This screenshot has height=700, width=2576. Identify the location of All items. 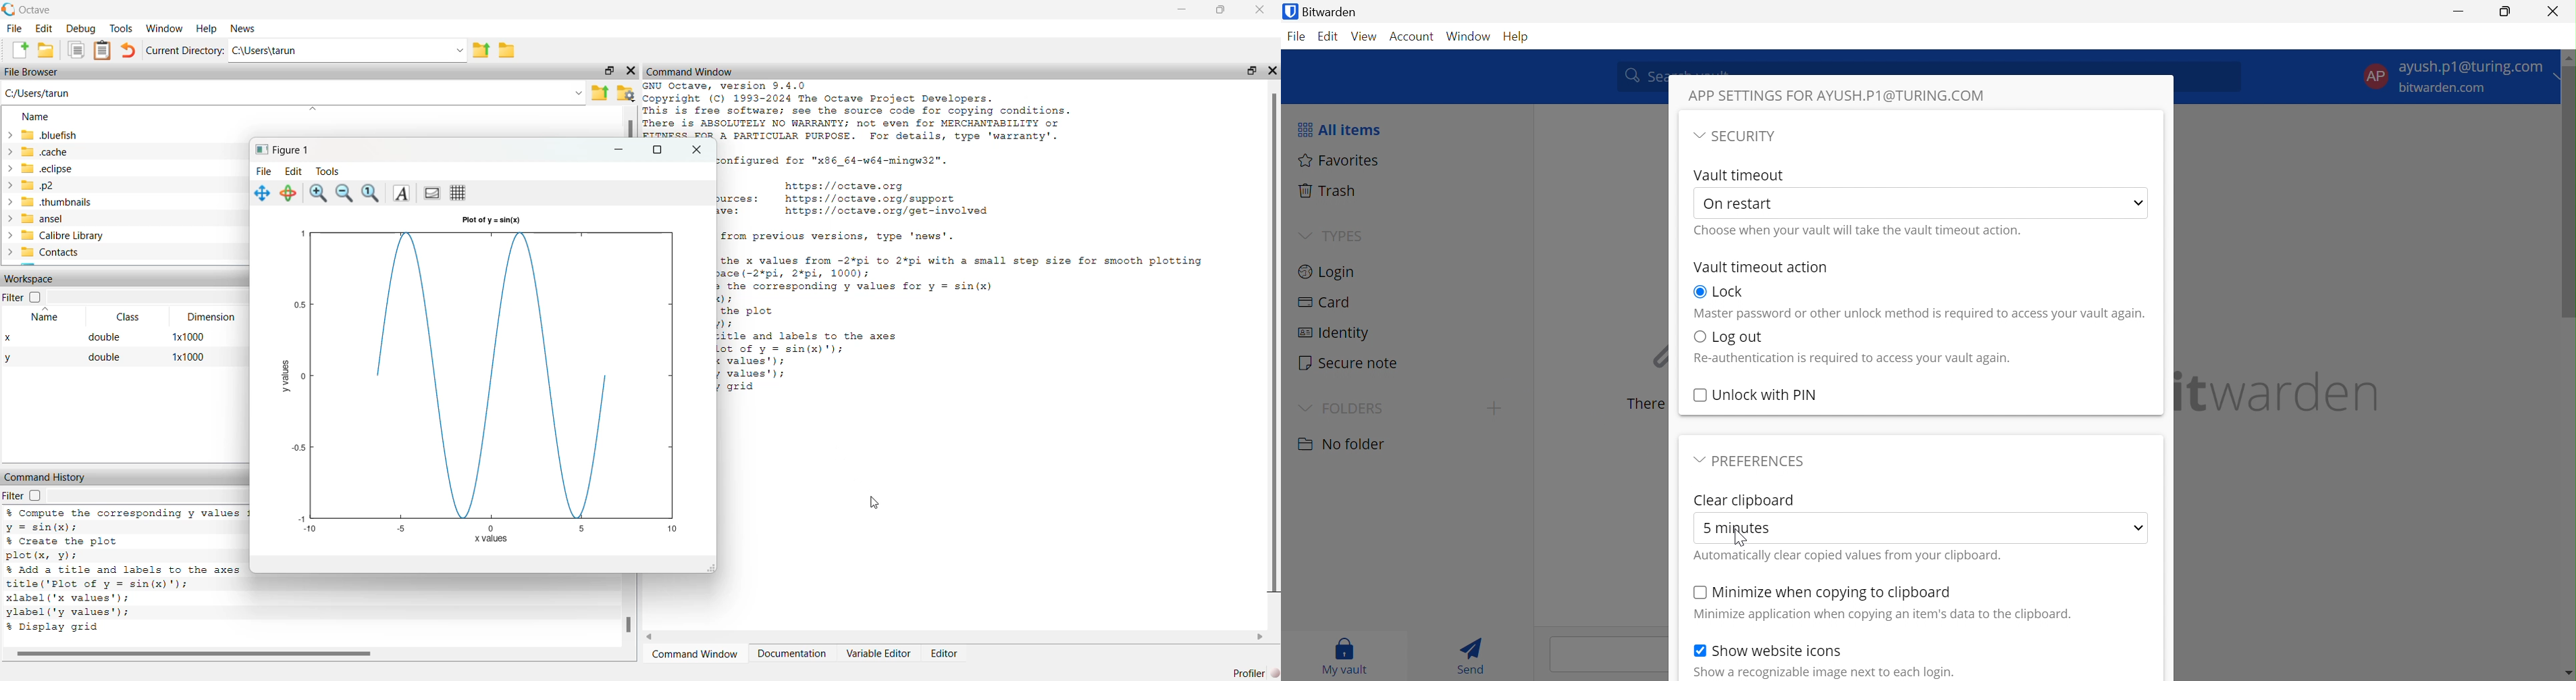
(1341, 130).